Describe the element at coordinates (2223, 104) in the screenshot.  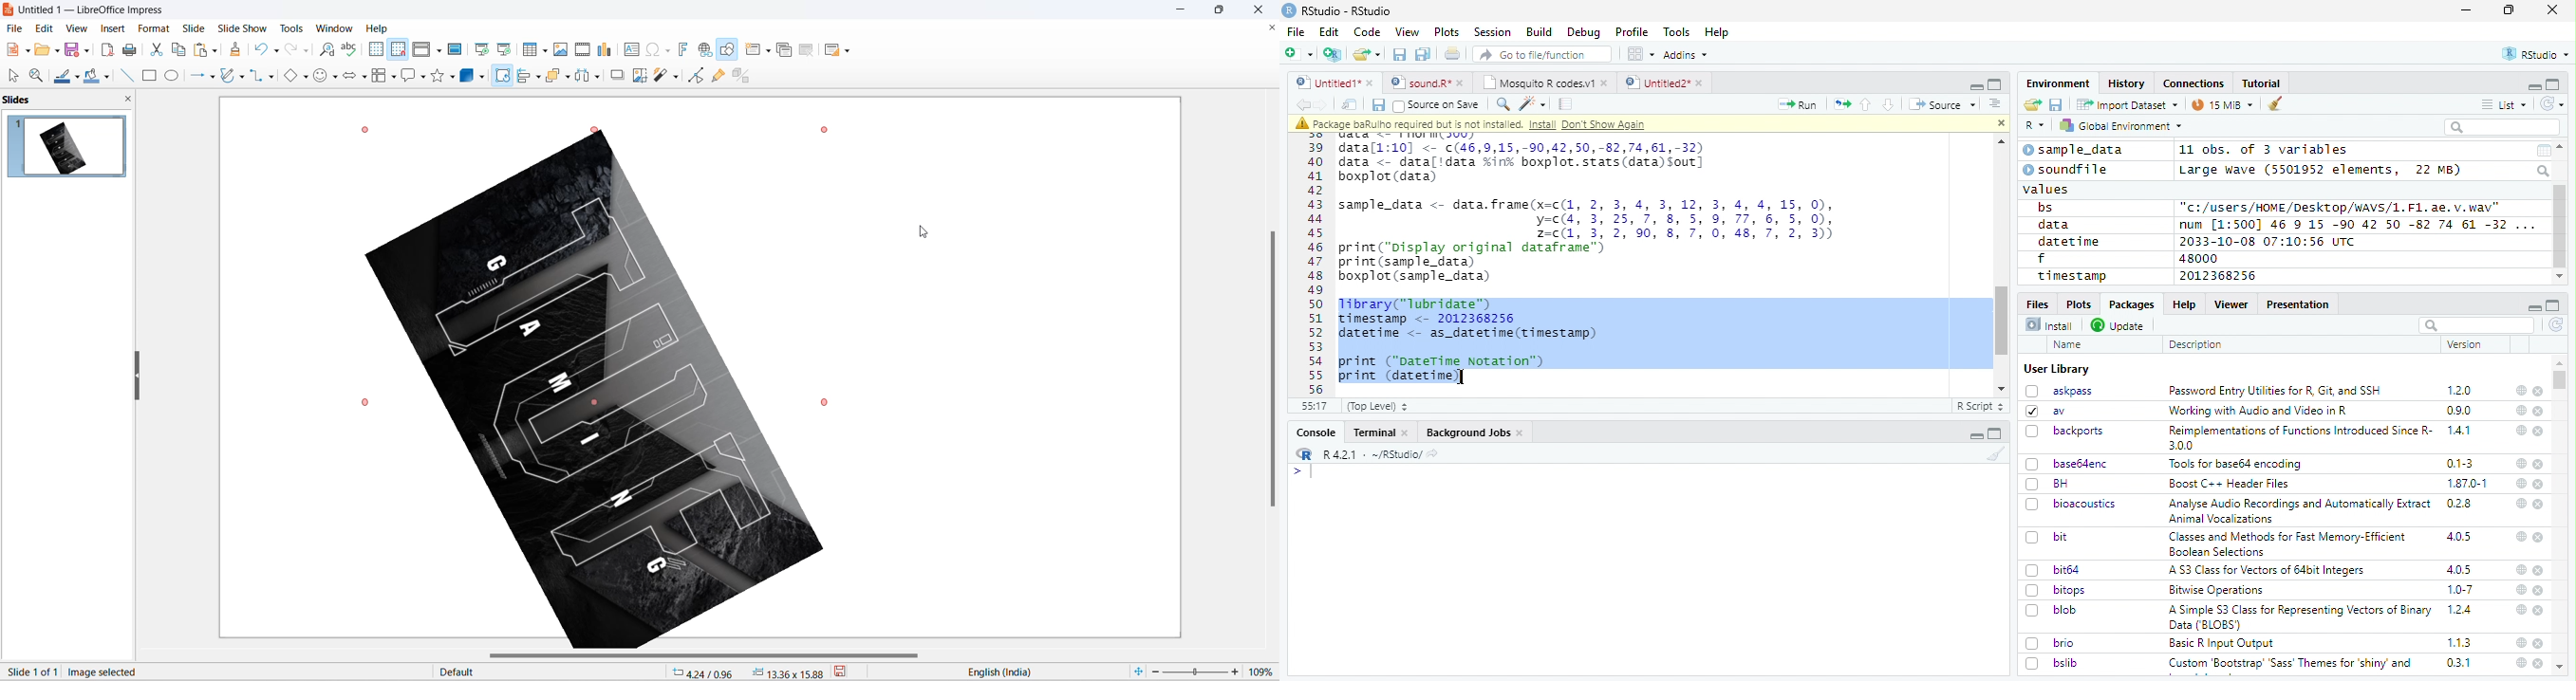
I see `15 MiB` at that location.